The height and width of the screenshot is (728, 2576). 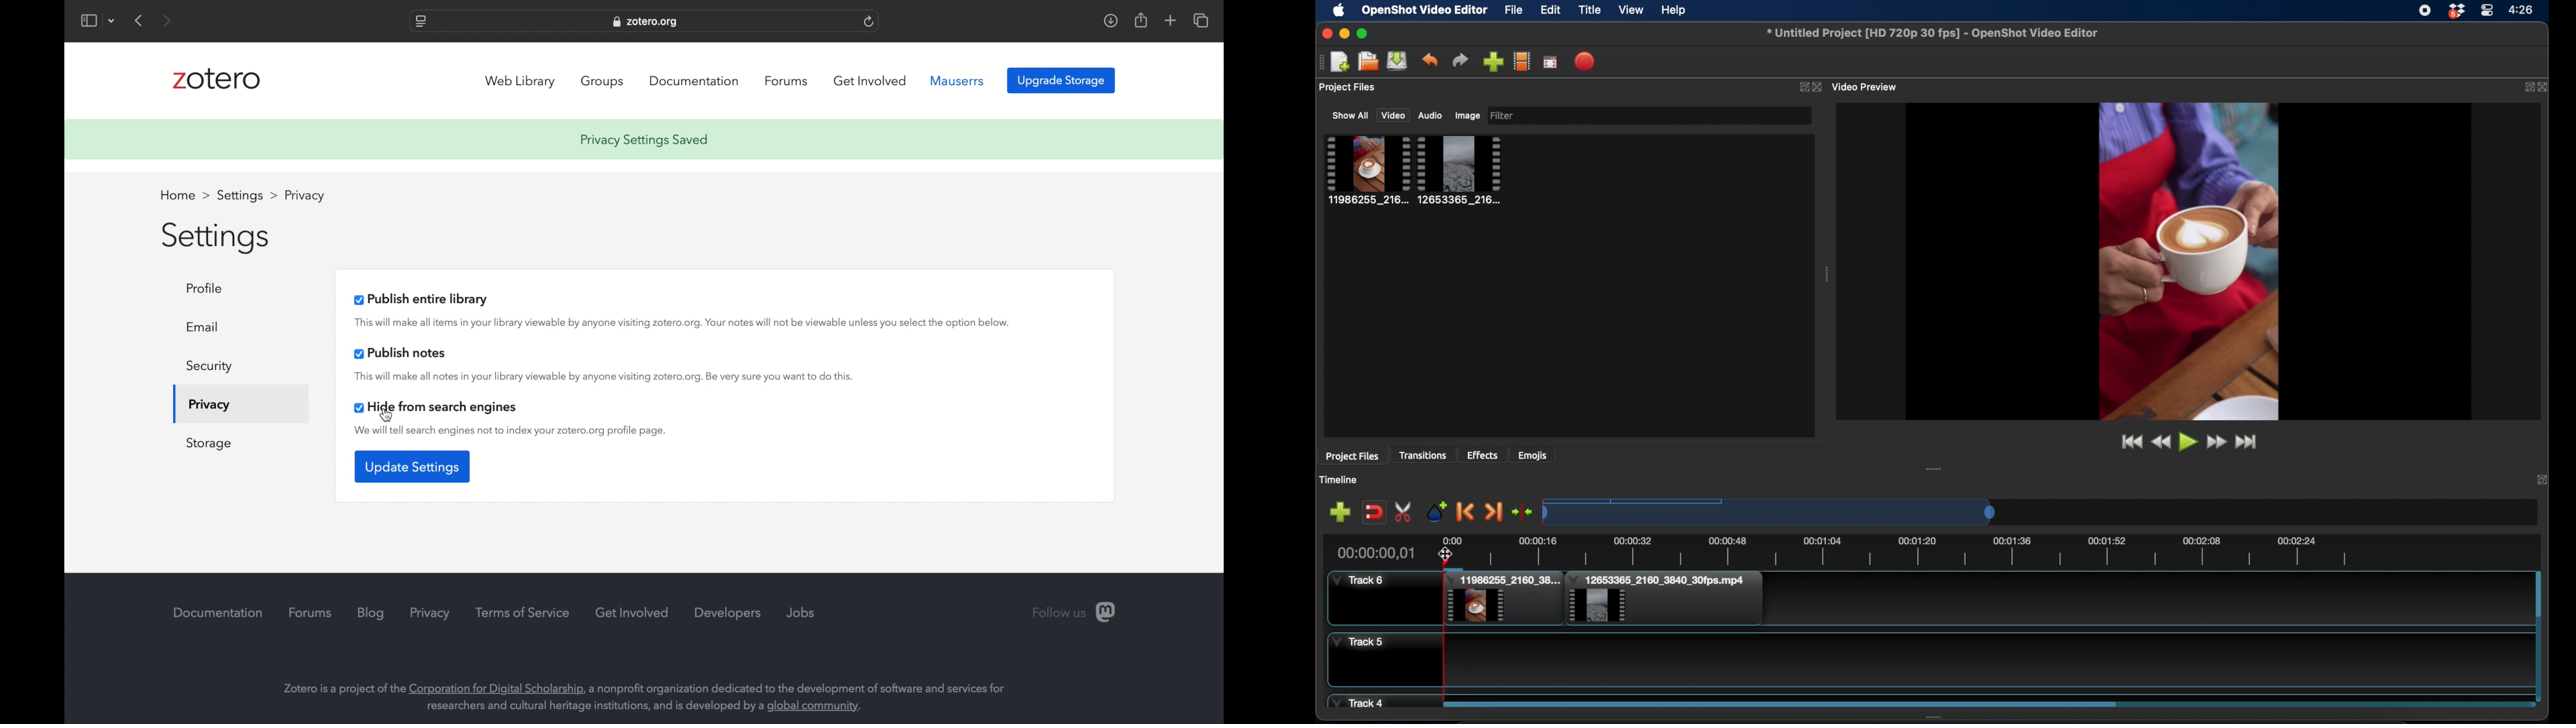 I want to click on blog, so click(x=371, y=615).